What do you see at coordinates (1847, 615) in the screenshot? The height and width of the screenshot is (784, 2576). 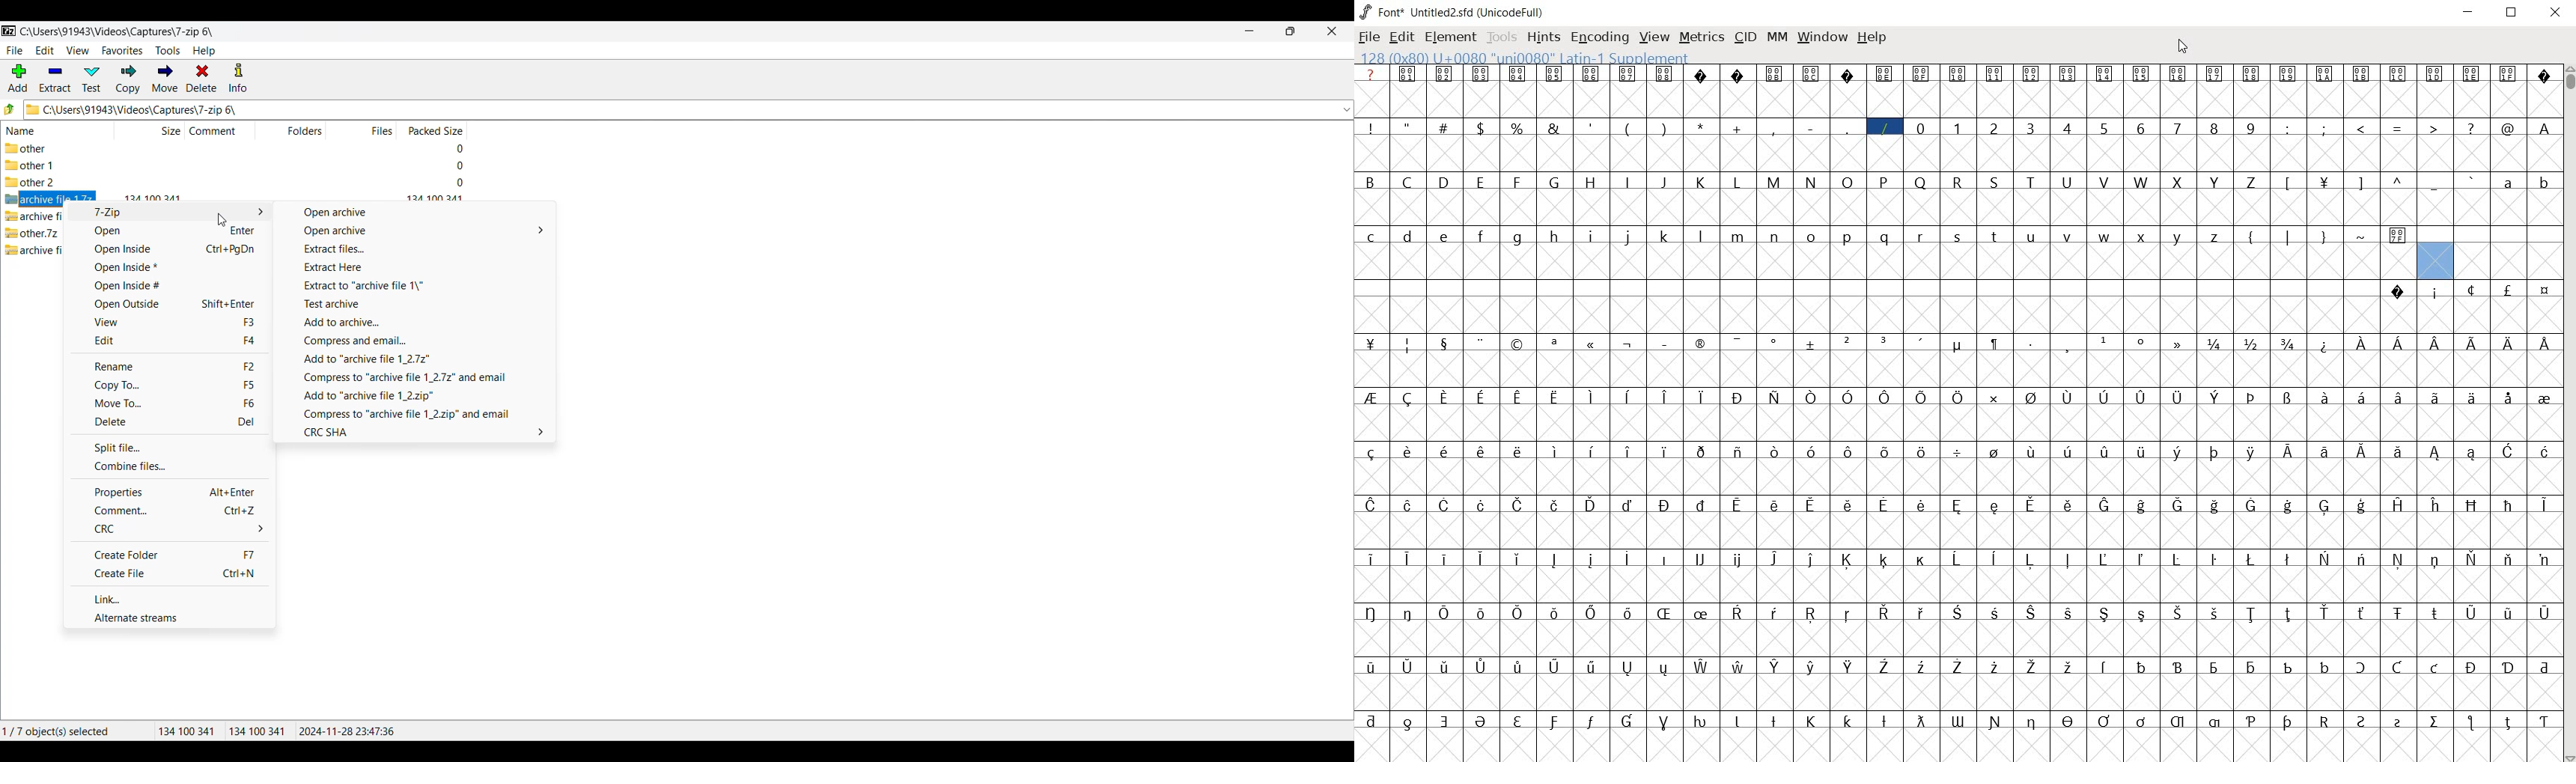 I see `glyph` at bounding box center [1847, 615].